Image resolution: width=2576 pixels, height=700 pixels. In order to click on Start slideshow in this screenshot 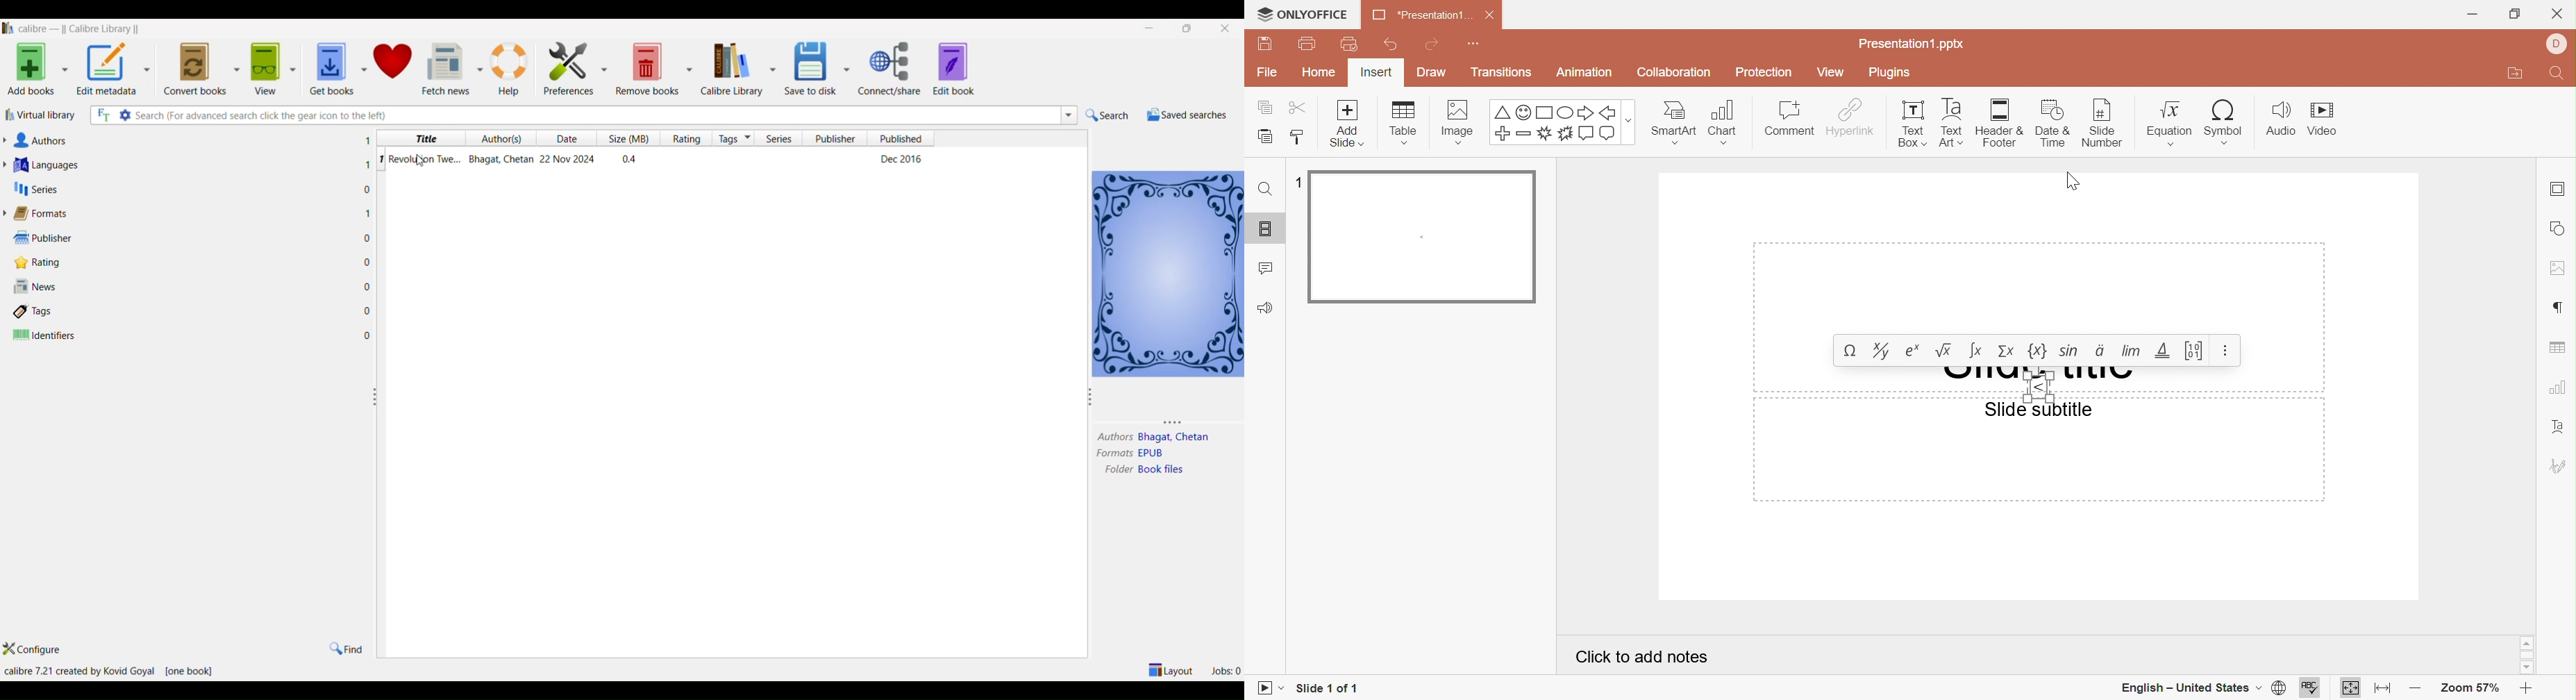, I will do `click(1269, 687)`.